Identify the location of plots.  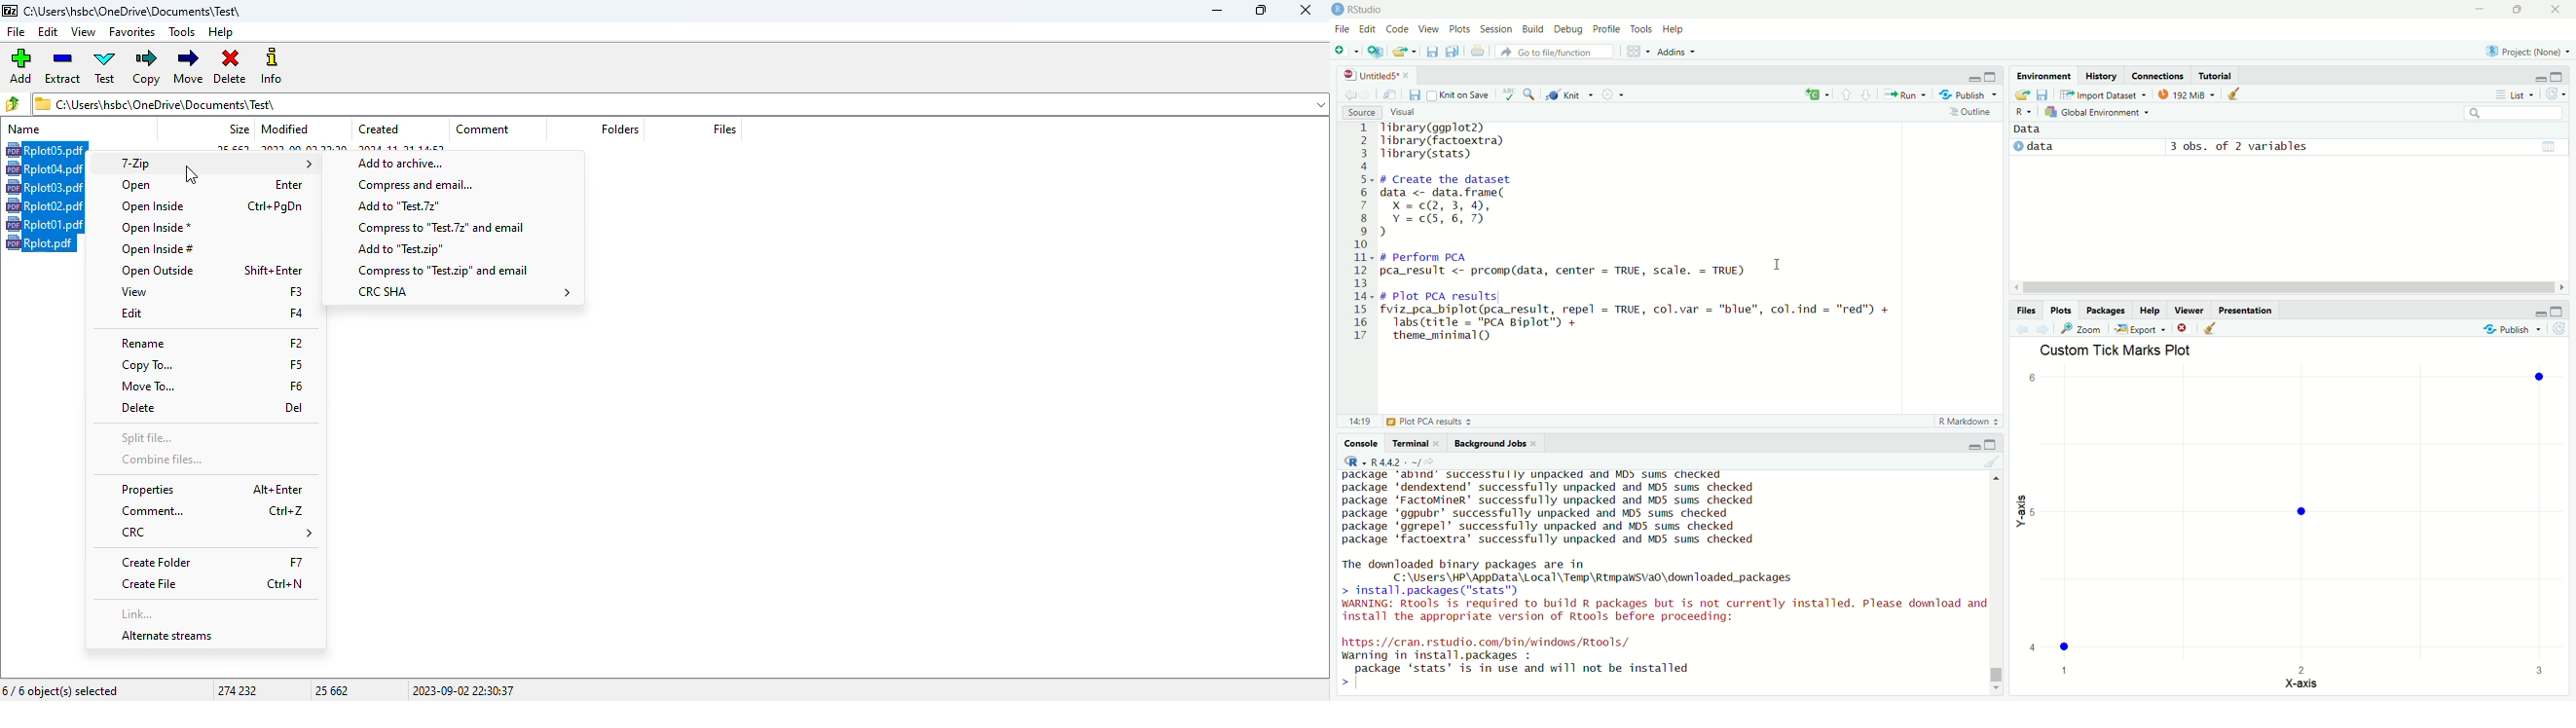
(1460, 30).